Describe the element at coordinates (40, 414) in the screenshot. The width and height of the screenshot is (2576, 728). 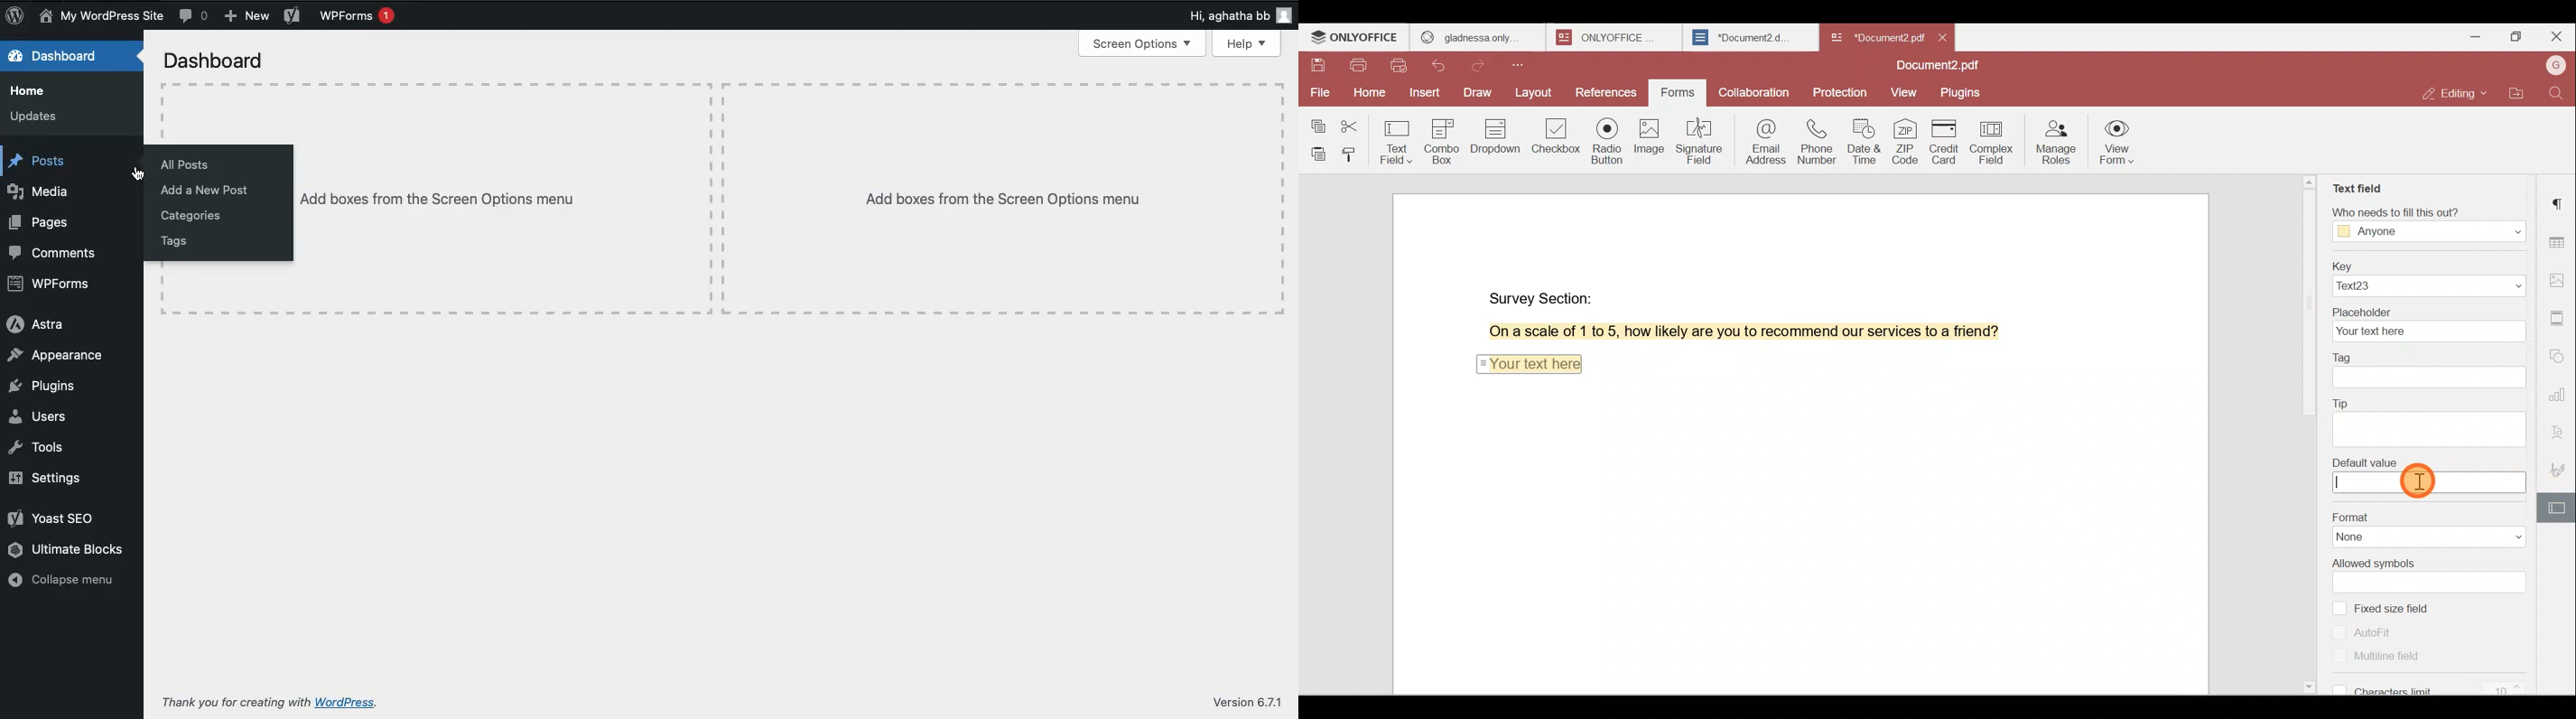
I see `Users` at that location.